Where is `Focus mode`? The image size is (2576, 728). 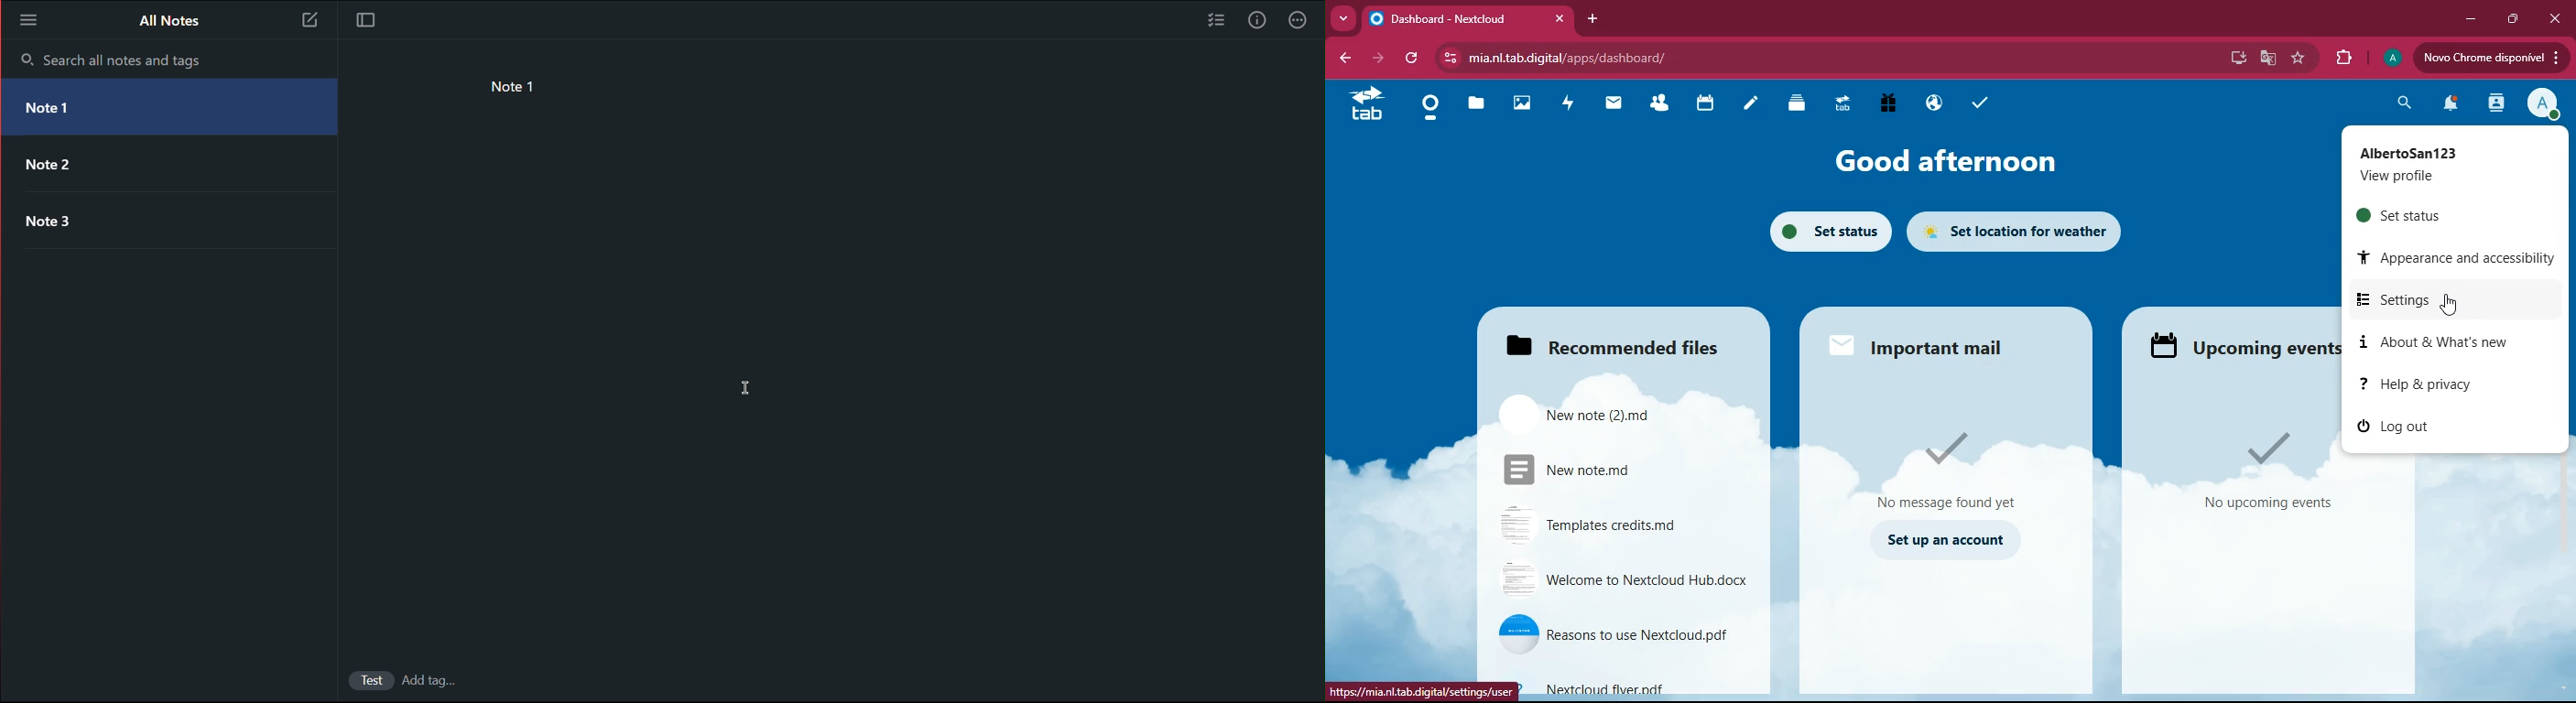 Focus mode is located at coordinates (365, 23).